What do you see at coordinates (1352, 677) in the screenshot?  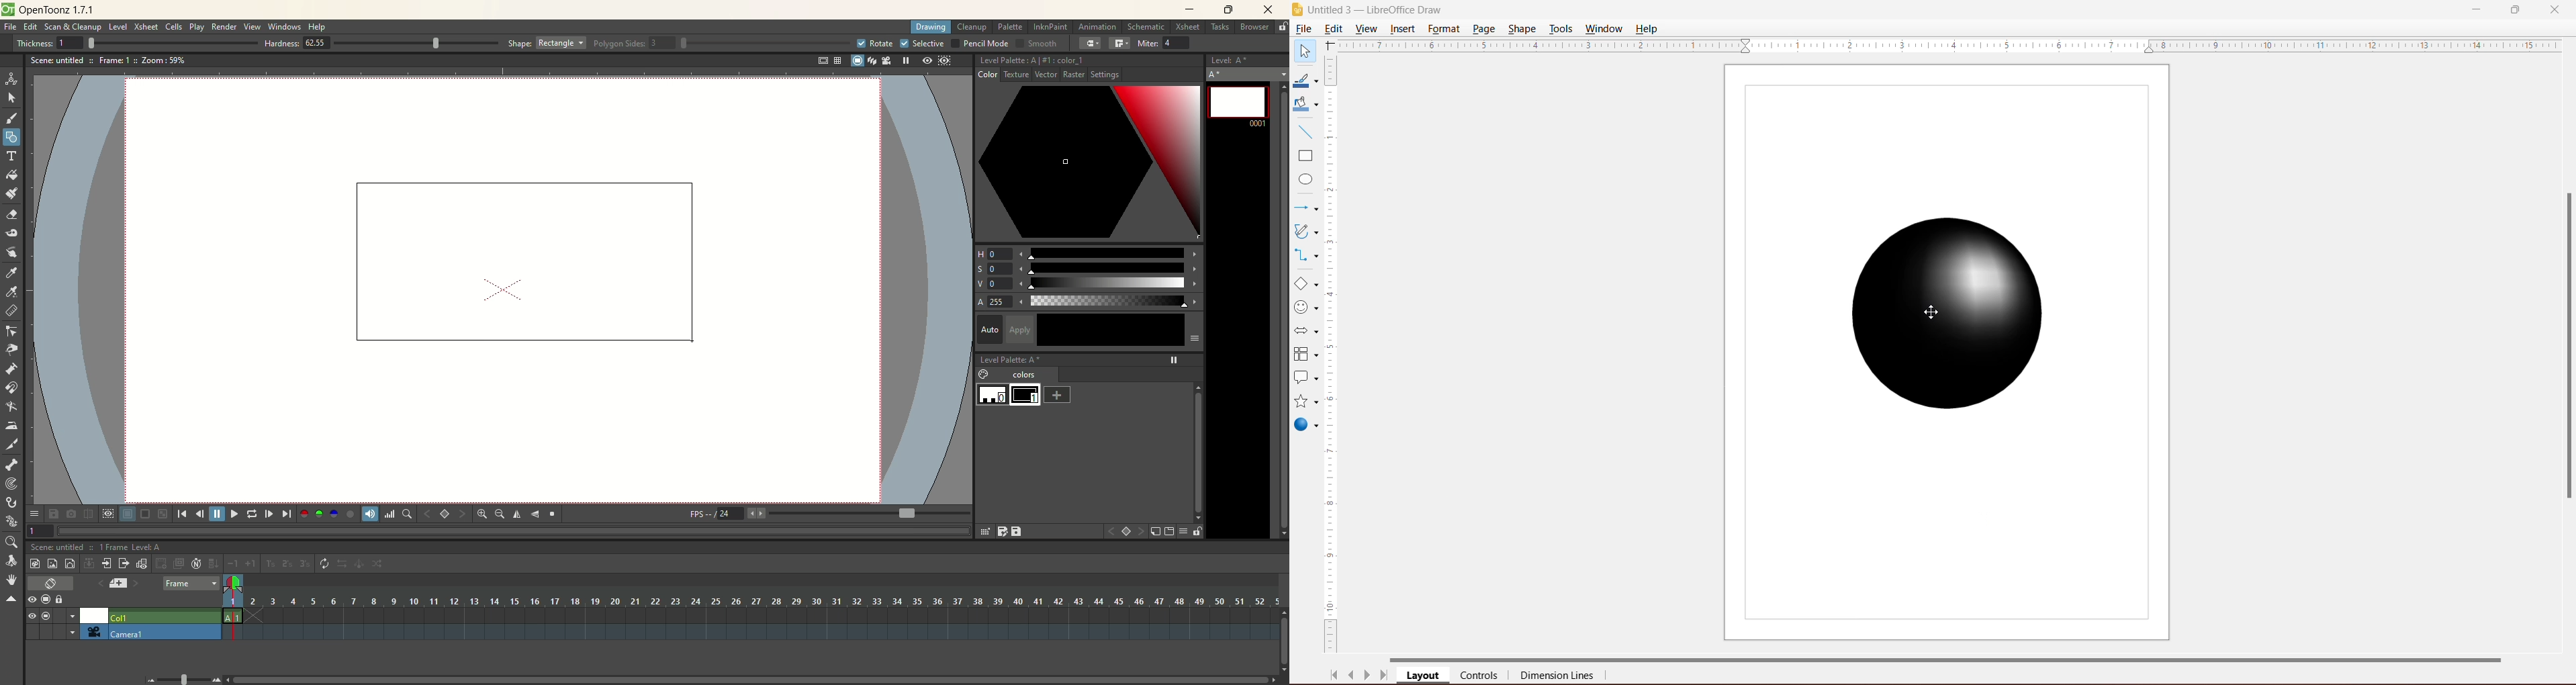 I see `Scroll to previous page` at bounding box center [1352, 677].